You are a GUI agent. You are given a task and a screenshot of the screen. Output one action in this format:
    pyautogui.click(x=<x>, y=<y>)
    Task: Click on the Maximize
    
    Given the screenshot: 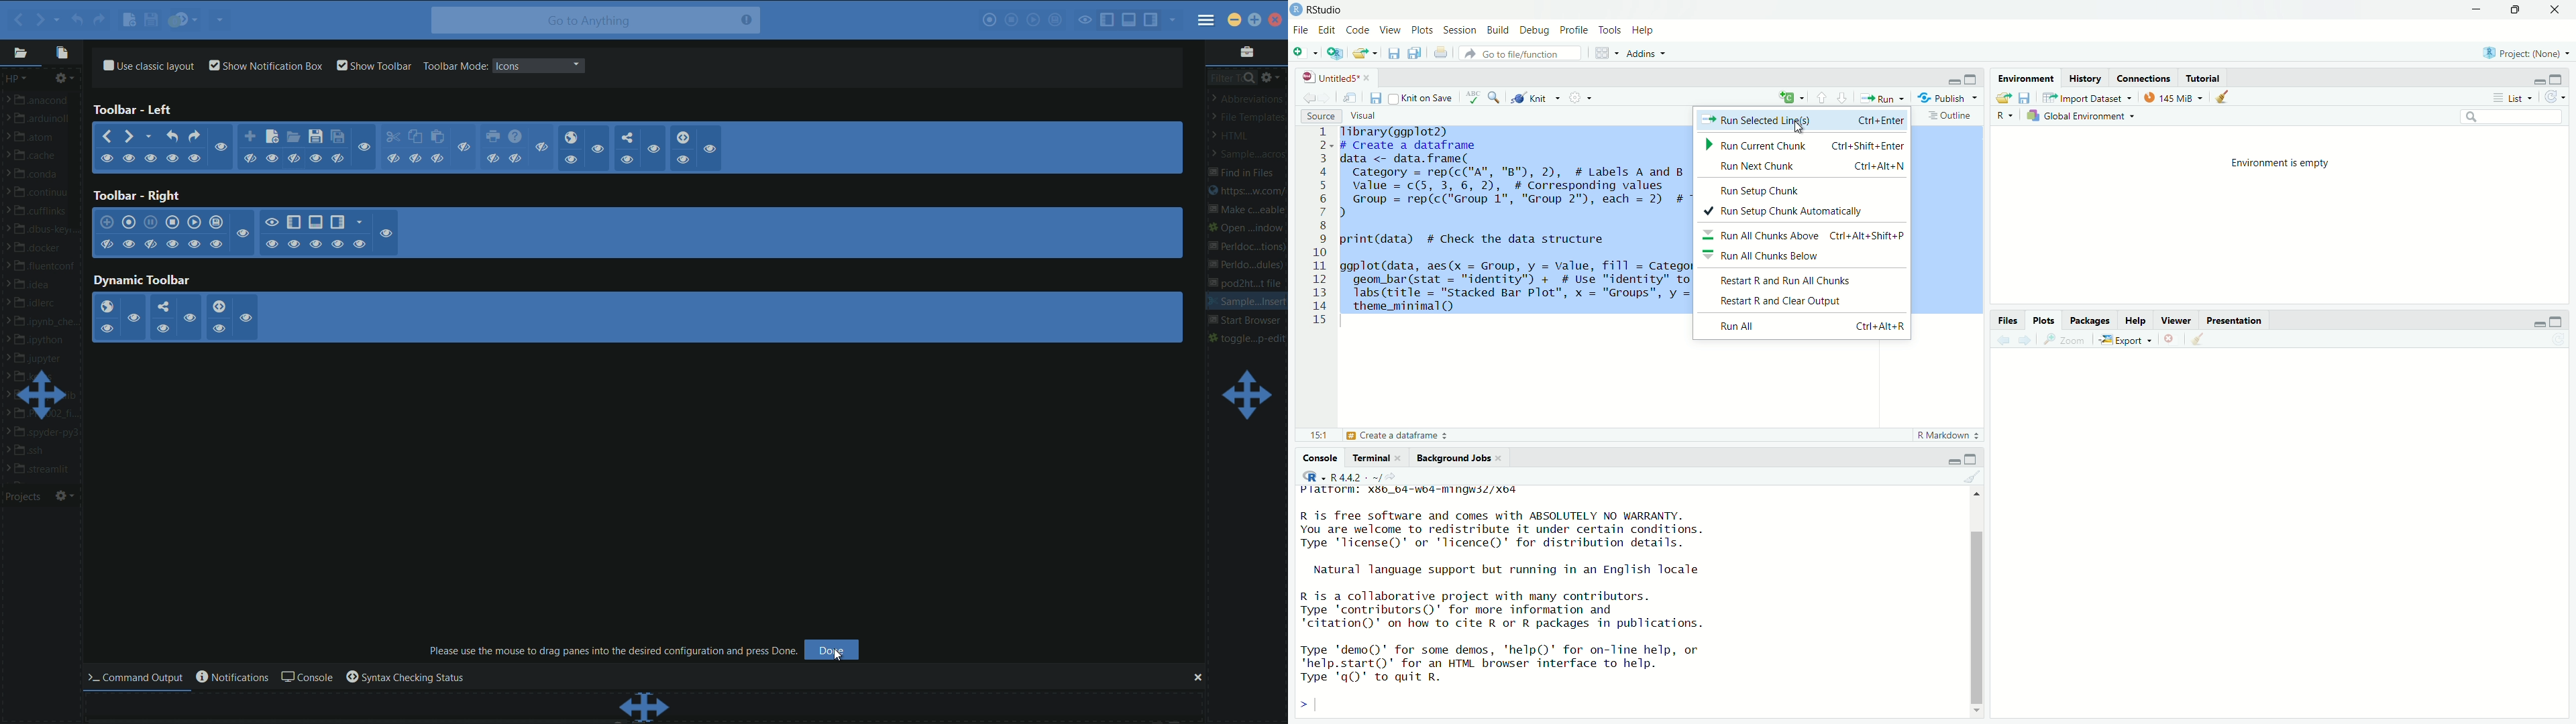 What is the action you would take?
    pyautogui.click(x=2522, y=11)
    